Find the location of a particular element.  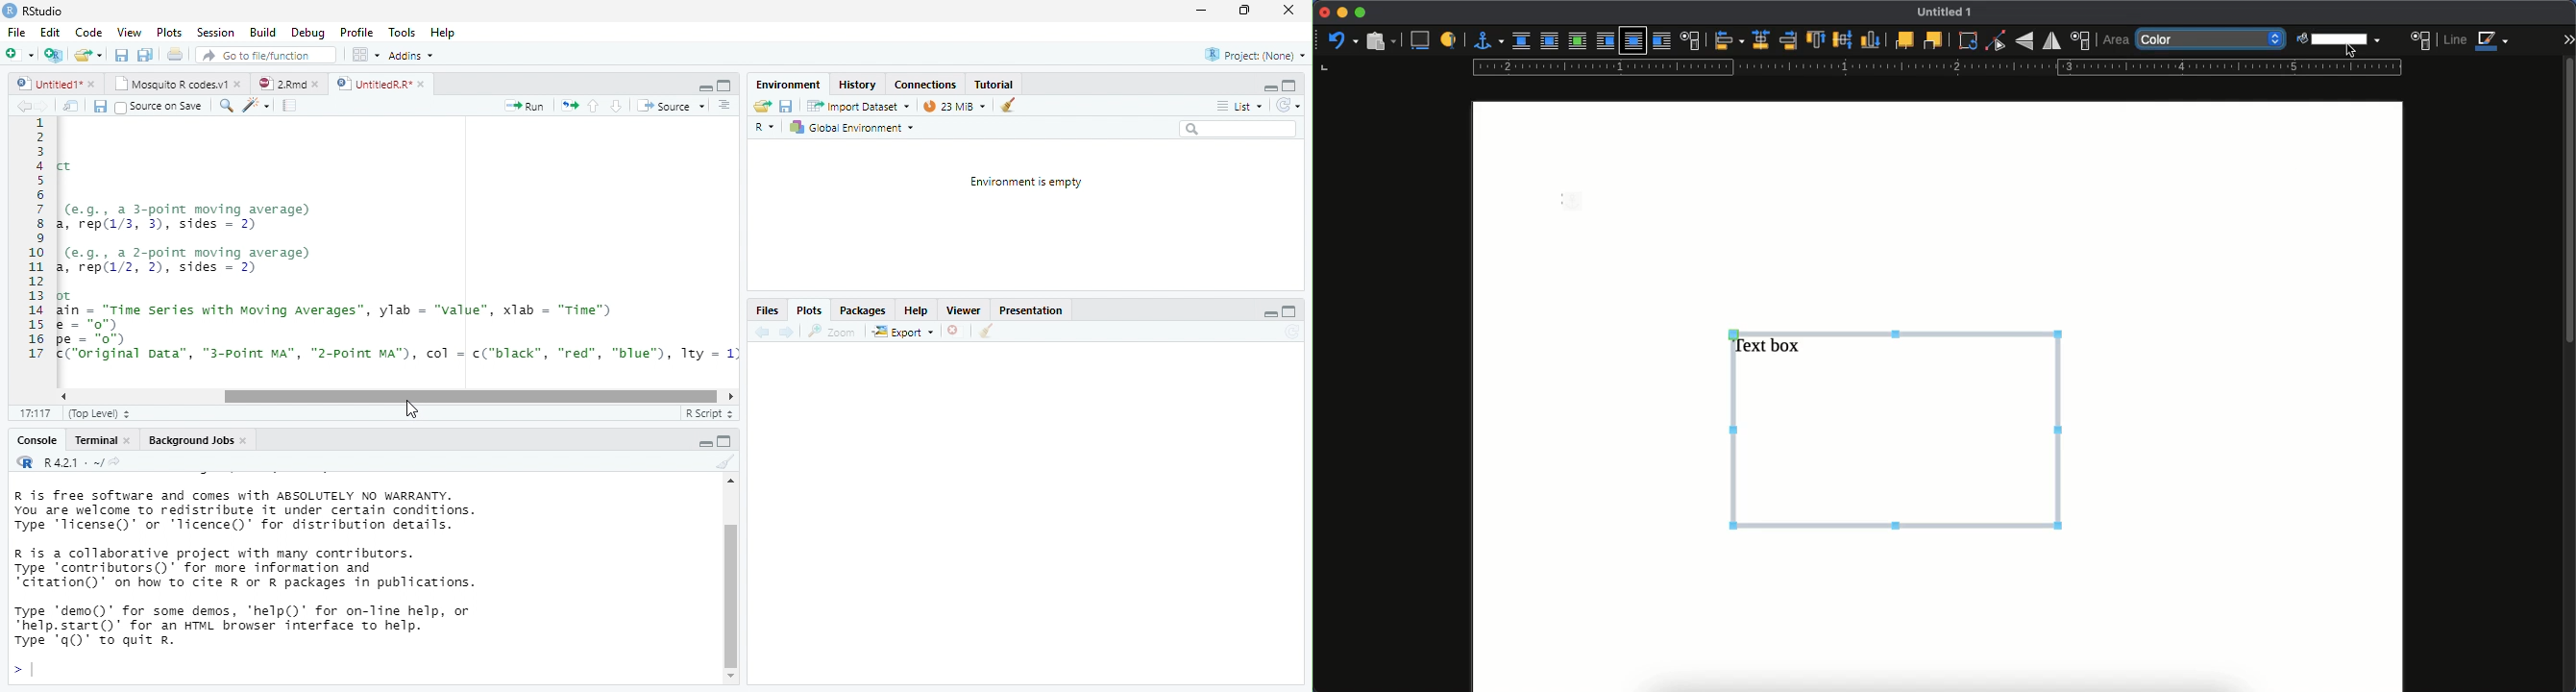

Tools is located at coordinates (403, 32).